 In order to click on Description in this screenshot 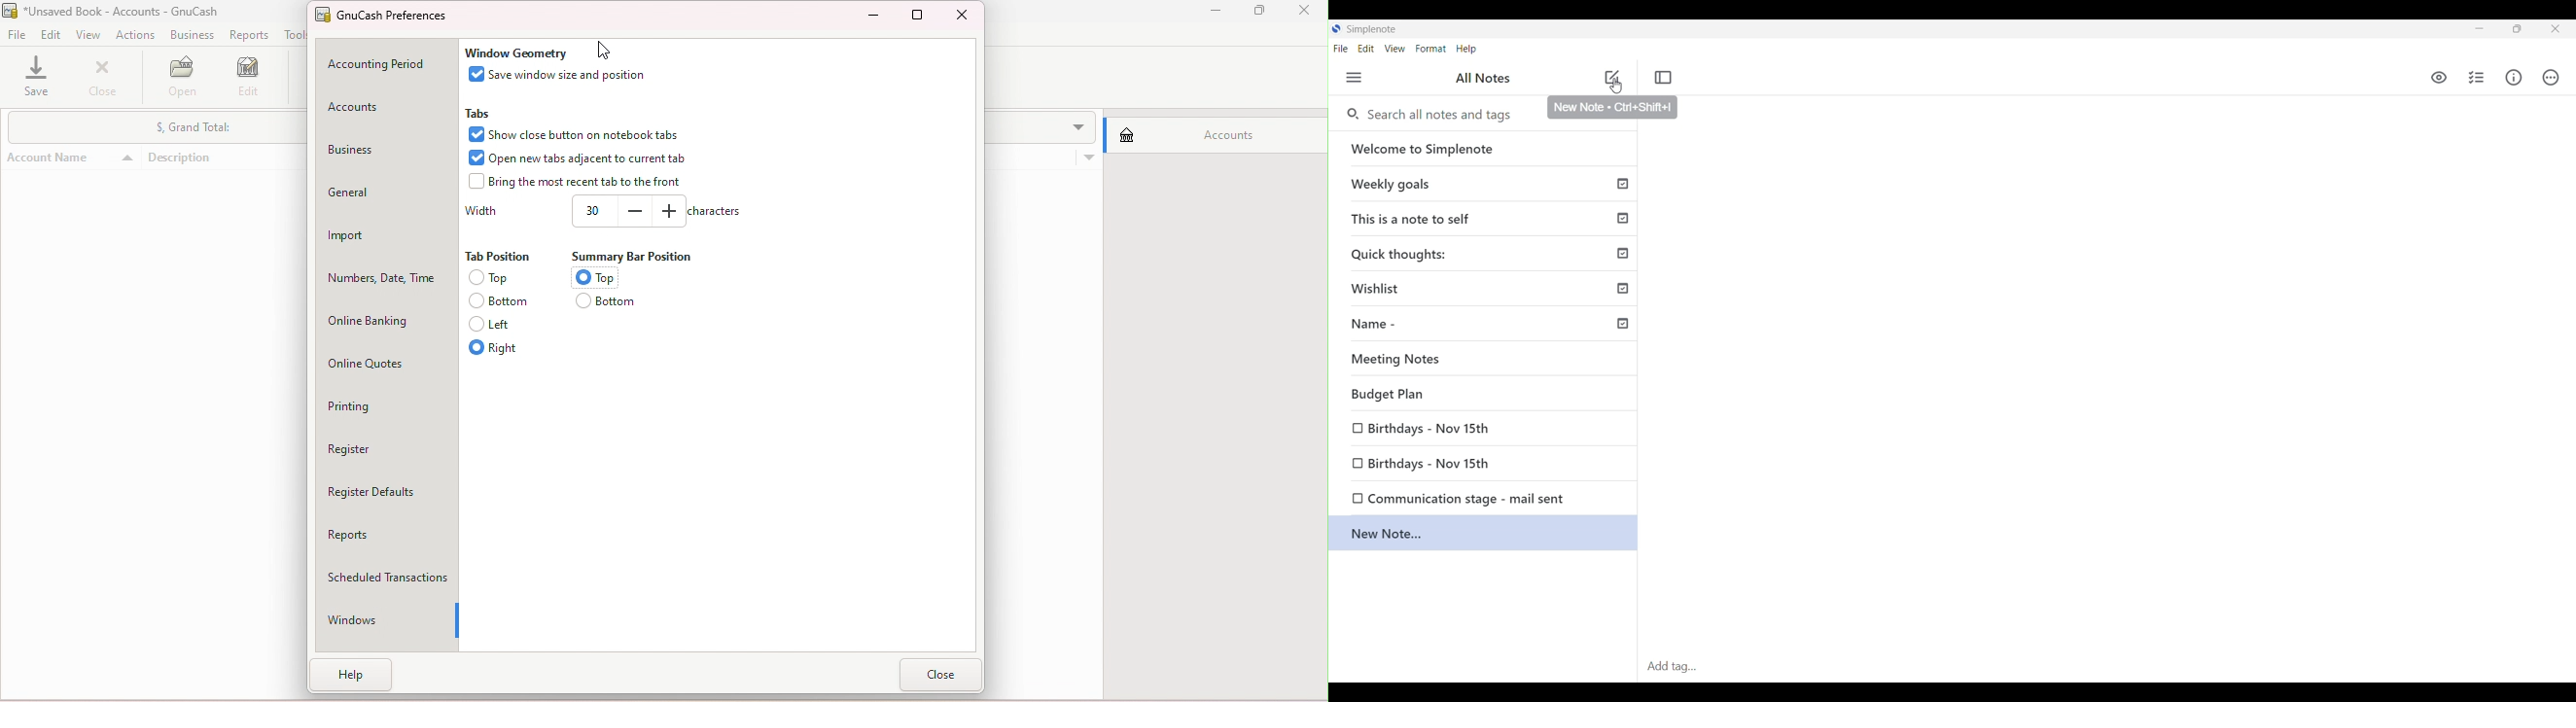, I will do `click(225, 122)`.